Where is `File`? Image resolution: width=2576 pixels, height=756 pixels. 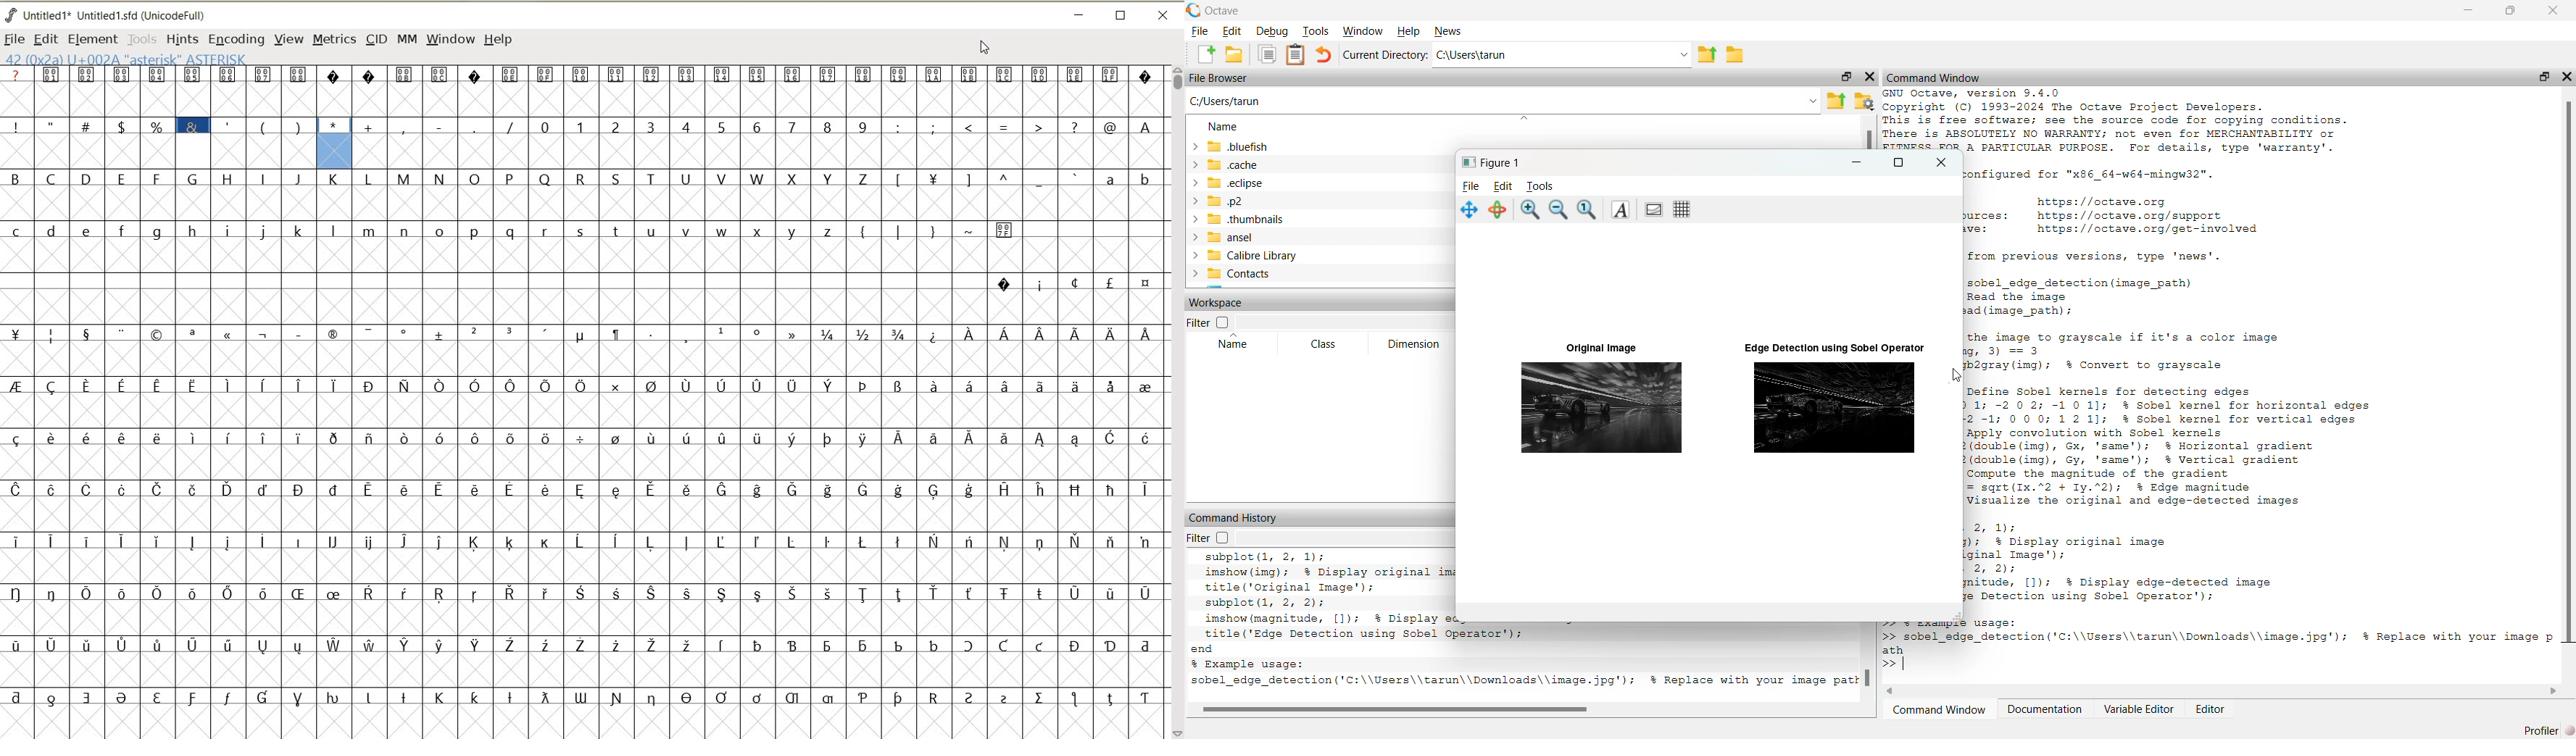
File is located at coordinates (1200, 33).